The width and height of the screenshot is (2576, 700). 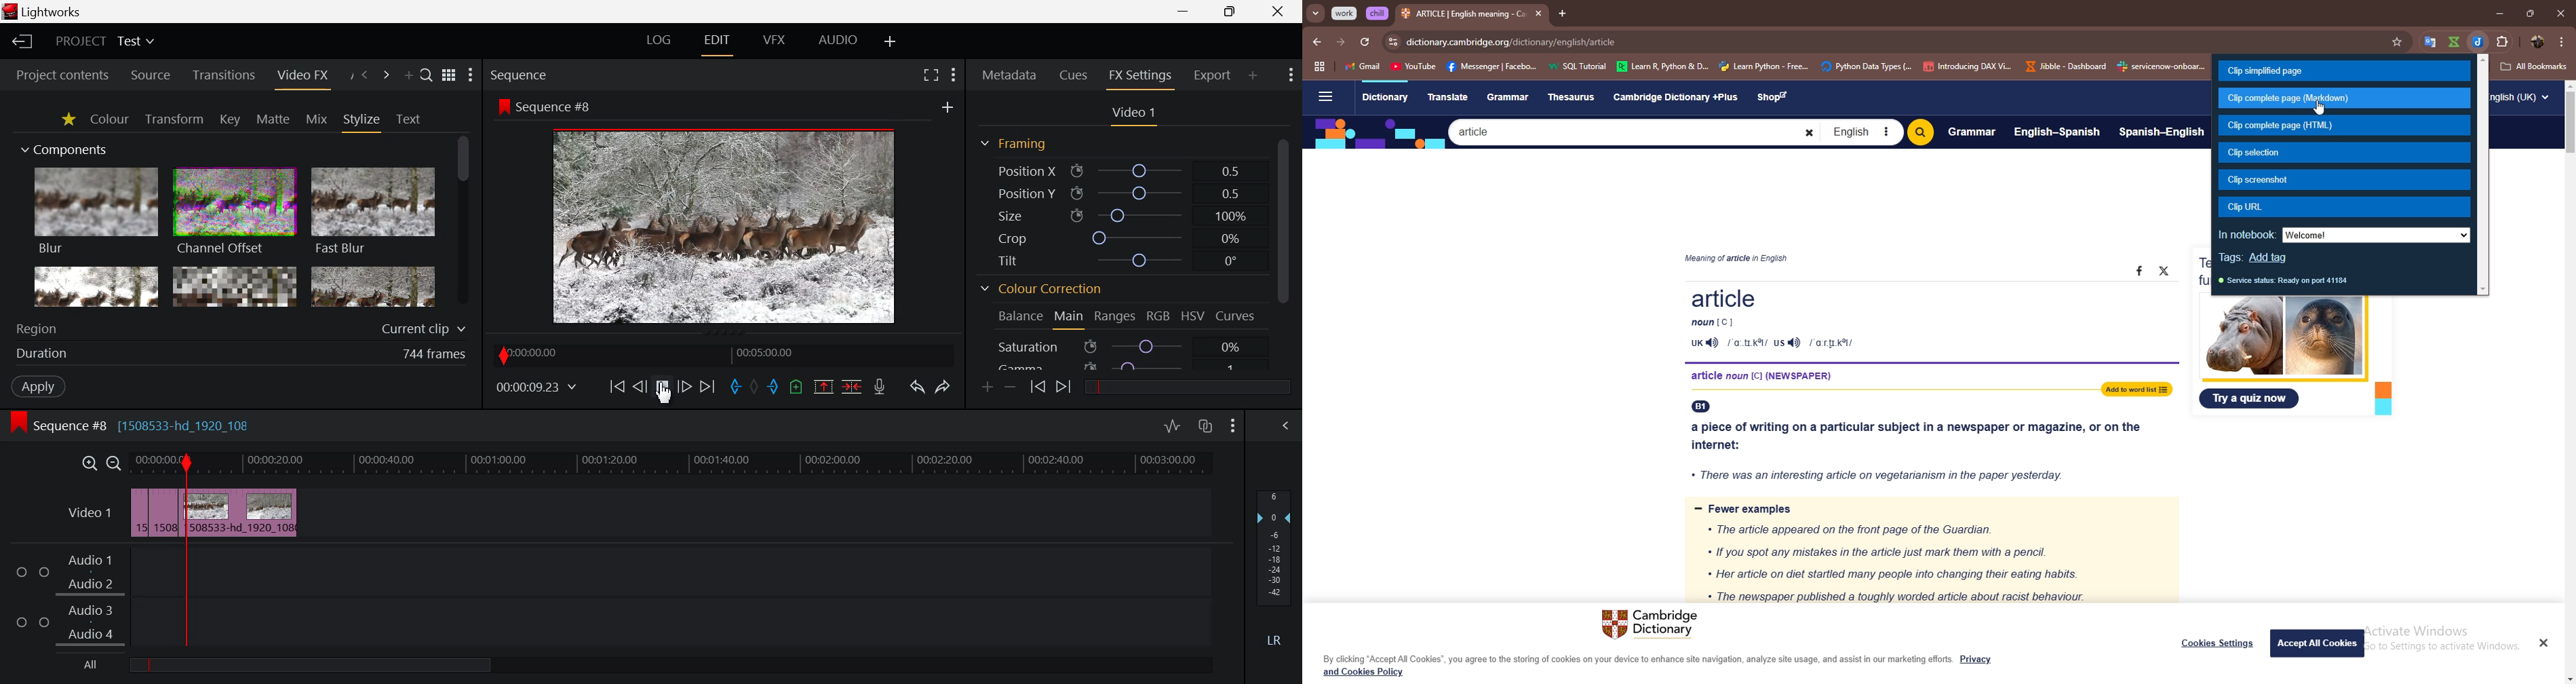 What do you see at coordinates (716, 43) in the screenshot?
I see `EDIT Layout` at bounding box center [716, 43].